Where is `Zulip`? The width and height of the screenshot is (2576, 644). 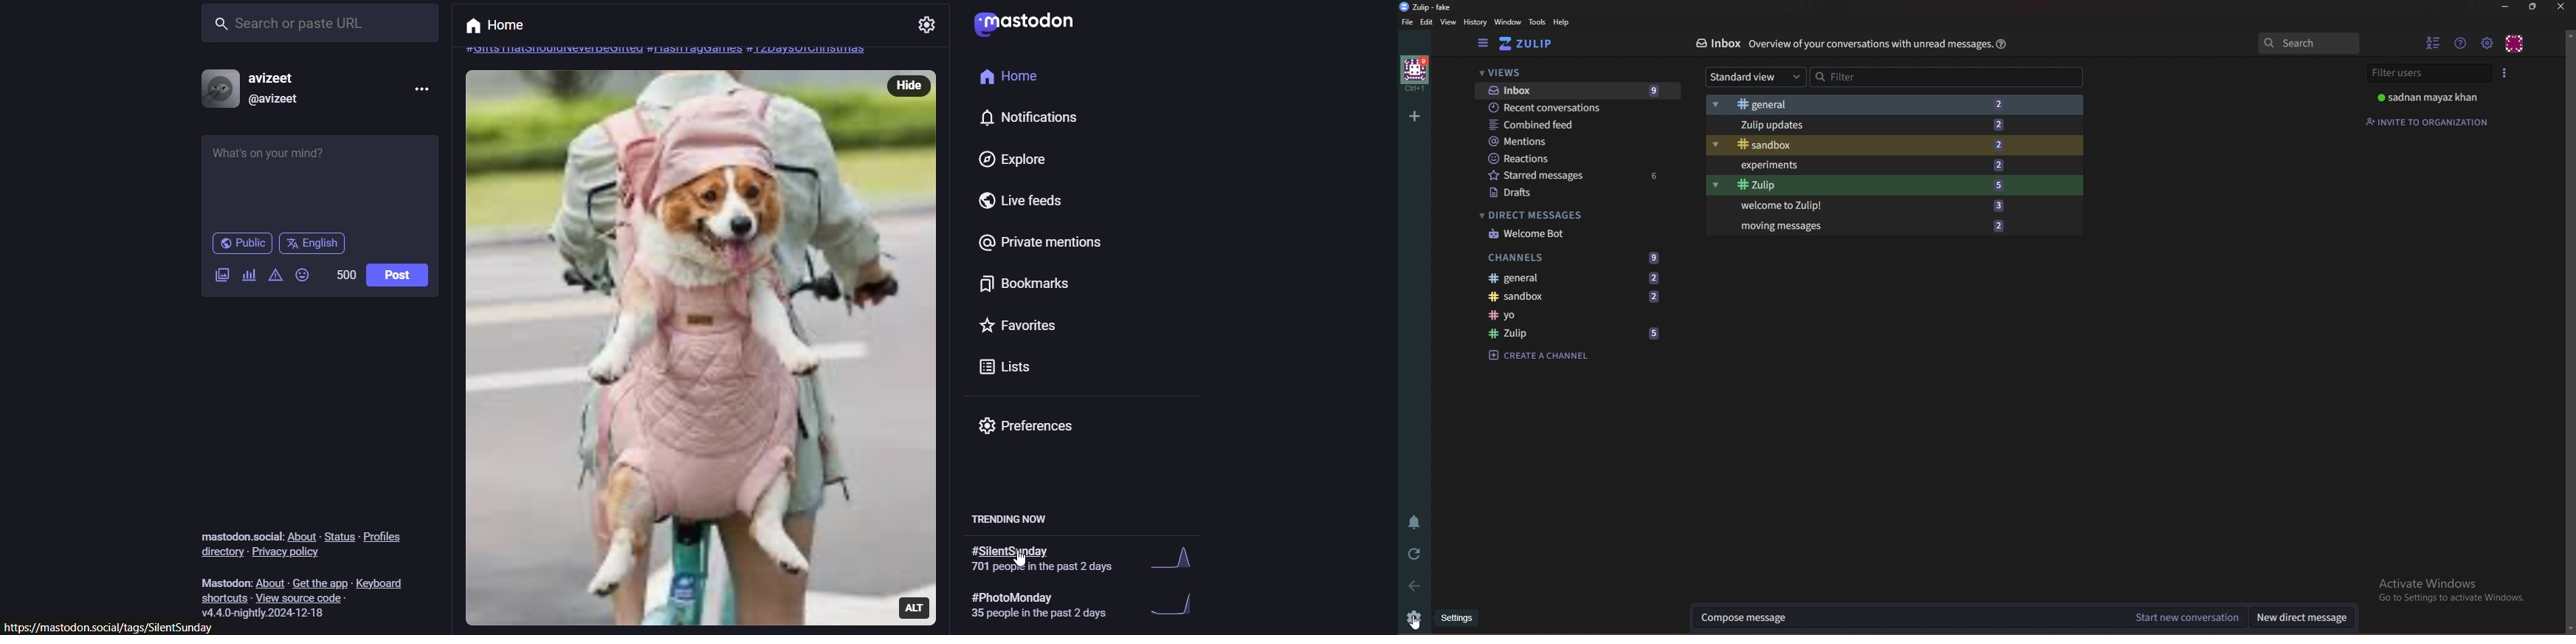 Zulip is located at coordinates (1898, 187).